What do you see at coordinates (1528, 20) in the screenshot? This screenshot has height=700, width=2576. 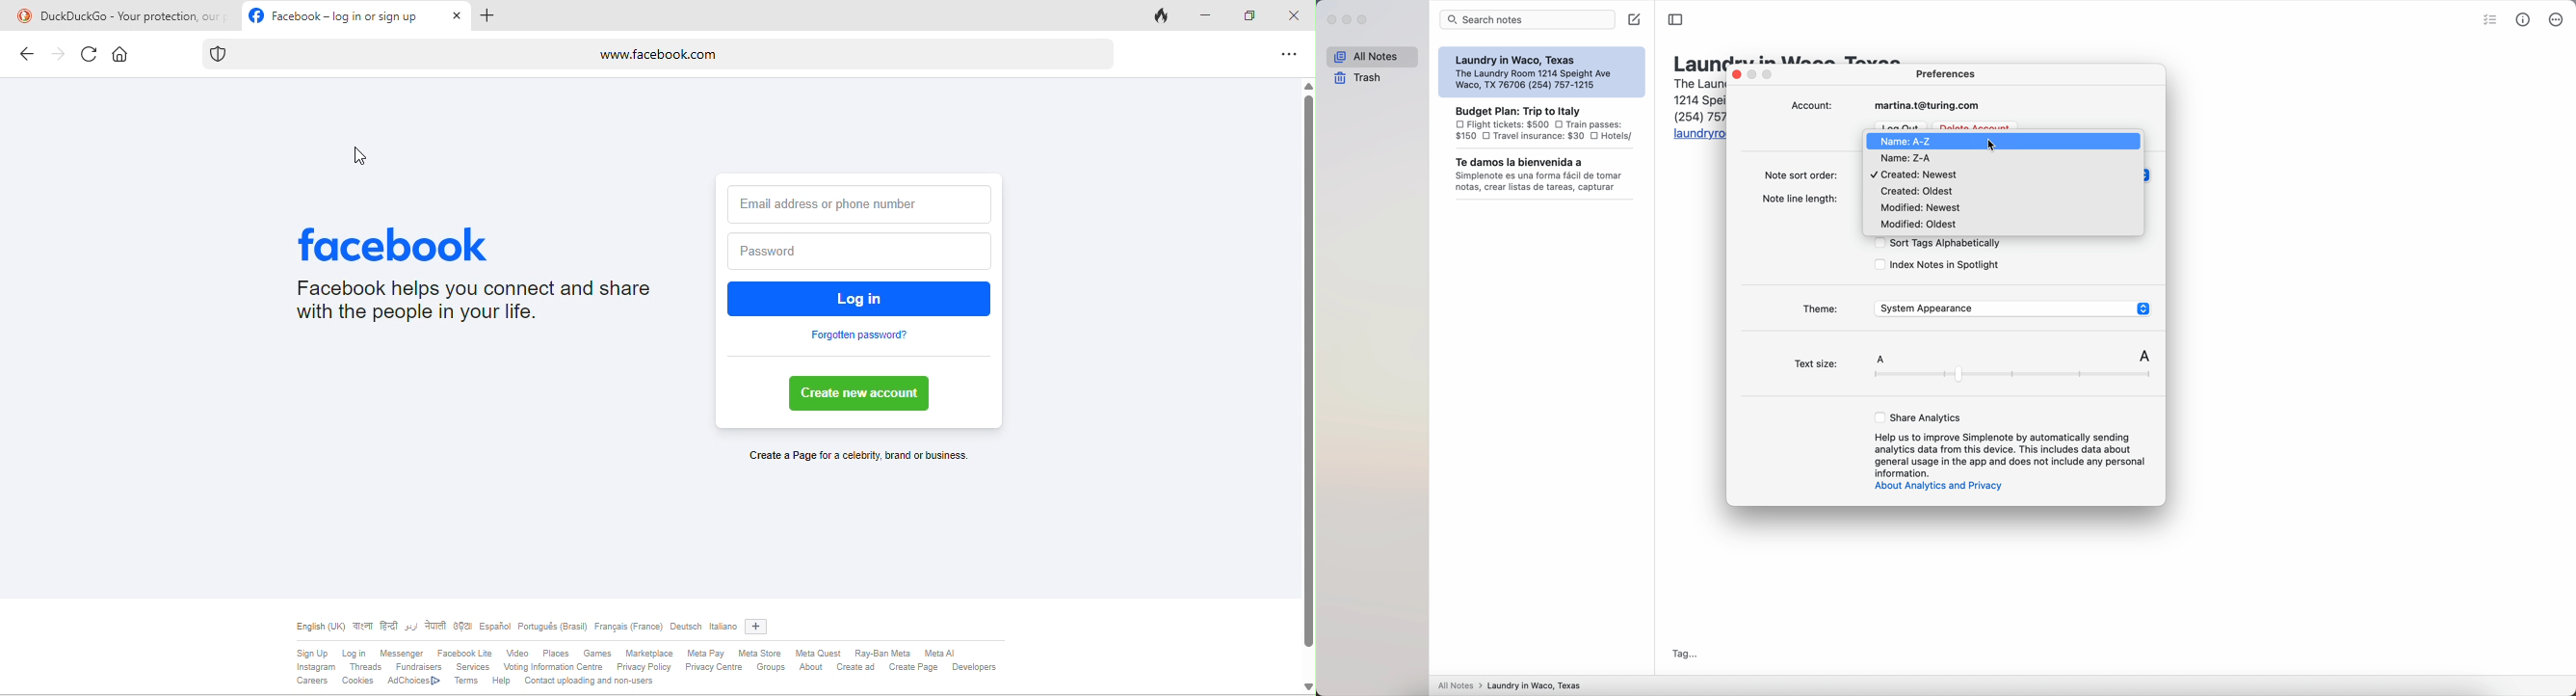 I see `search bar` at bounding box center [1528, 20].